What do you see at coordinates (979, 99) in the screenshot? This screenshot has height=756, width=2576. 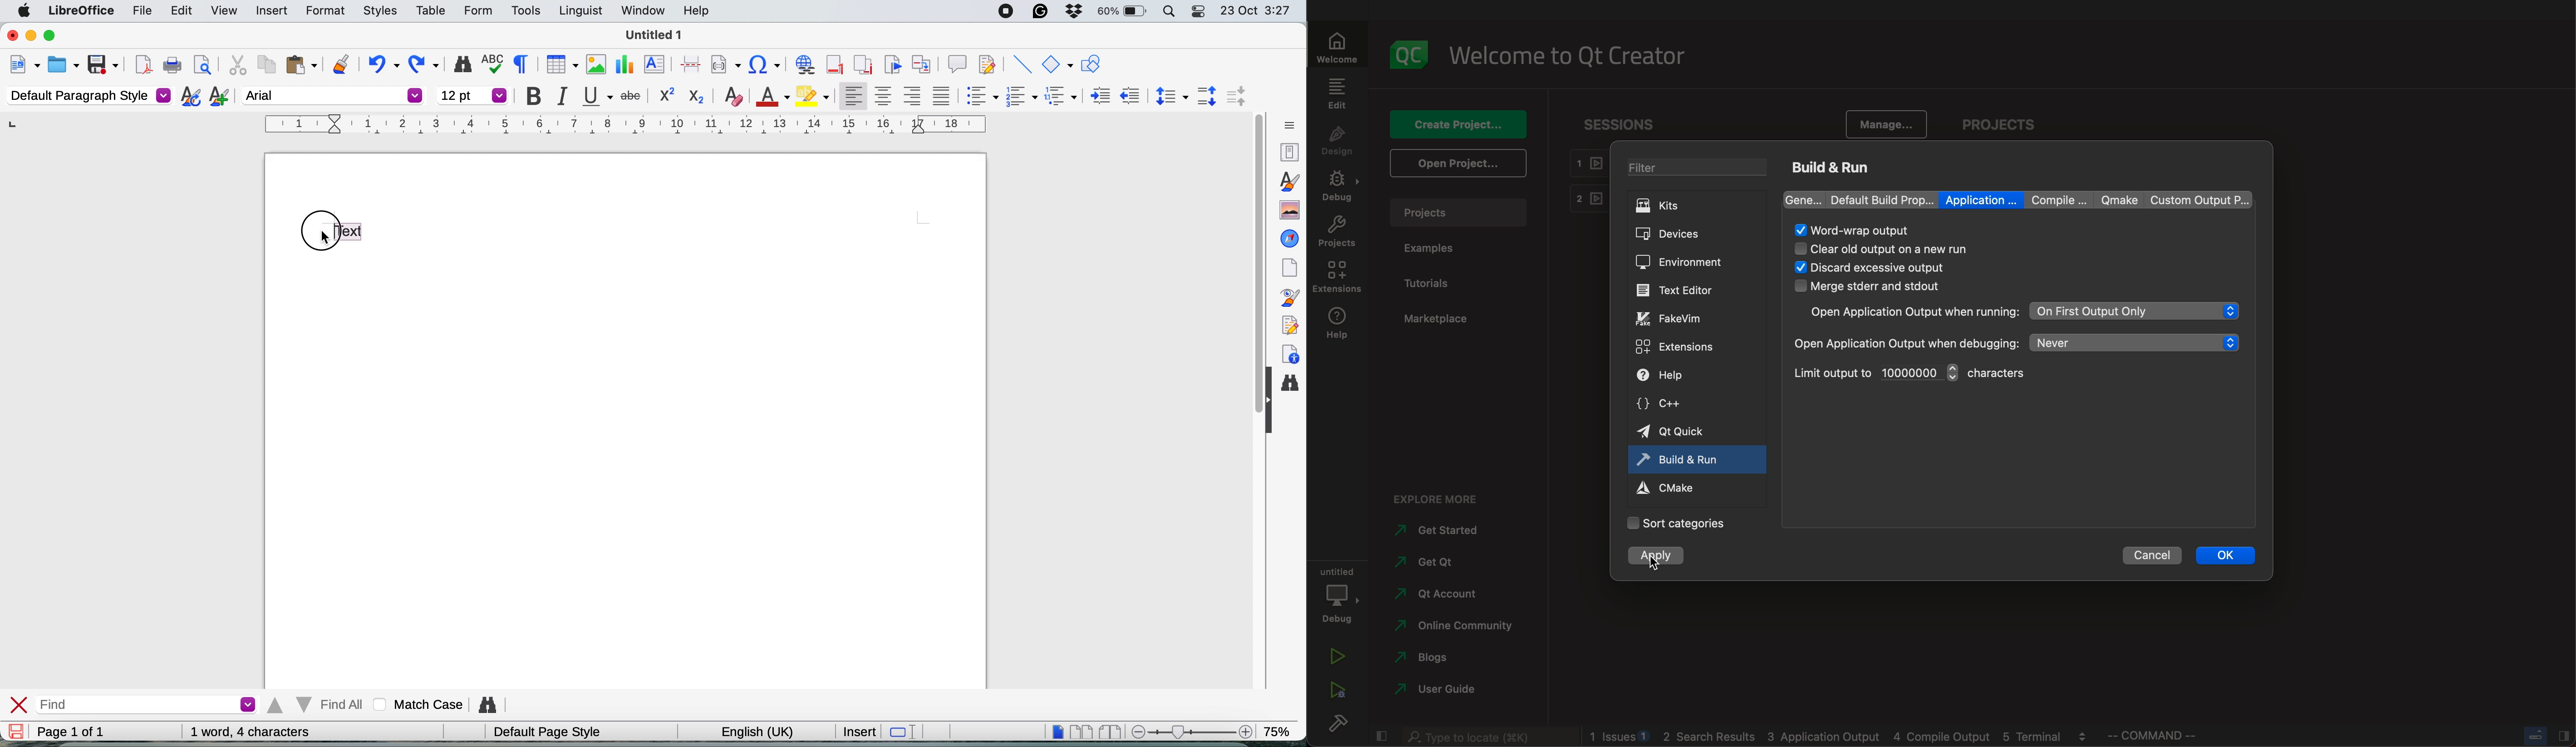 I see `toggle unordered list` at bounding box center [979, 99].